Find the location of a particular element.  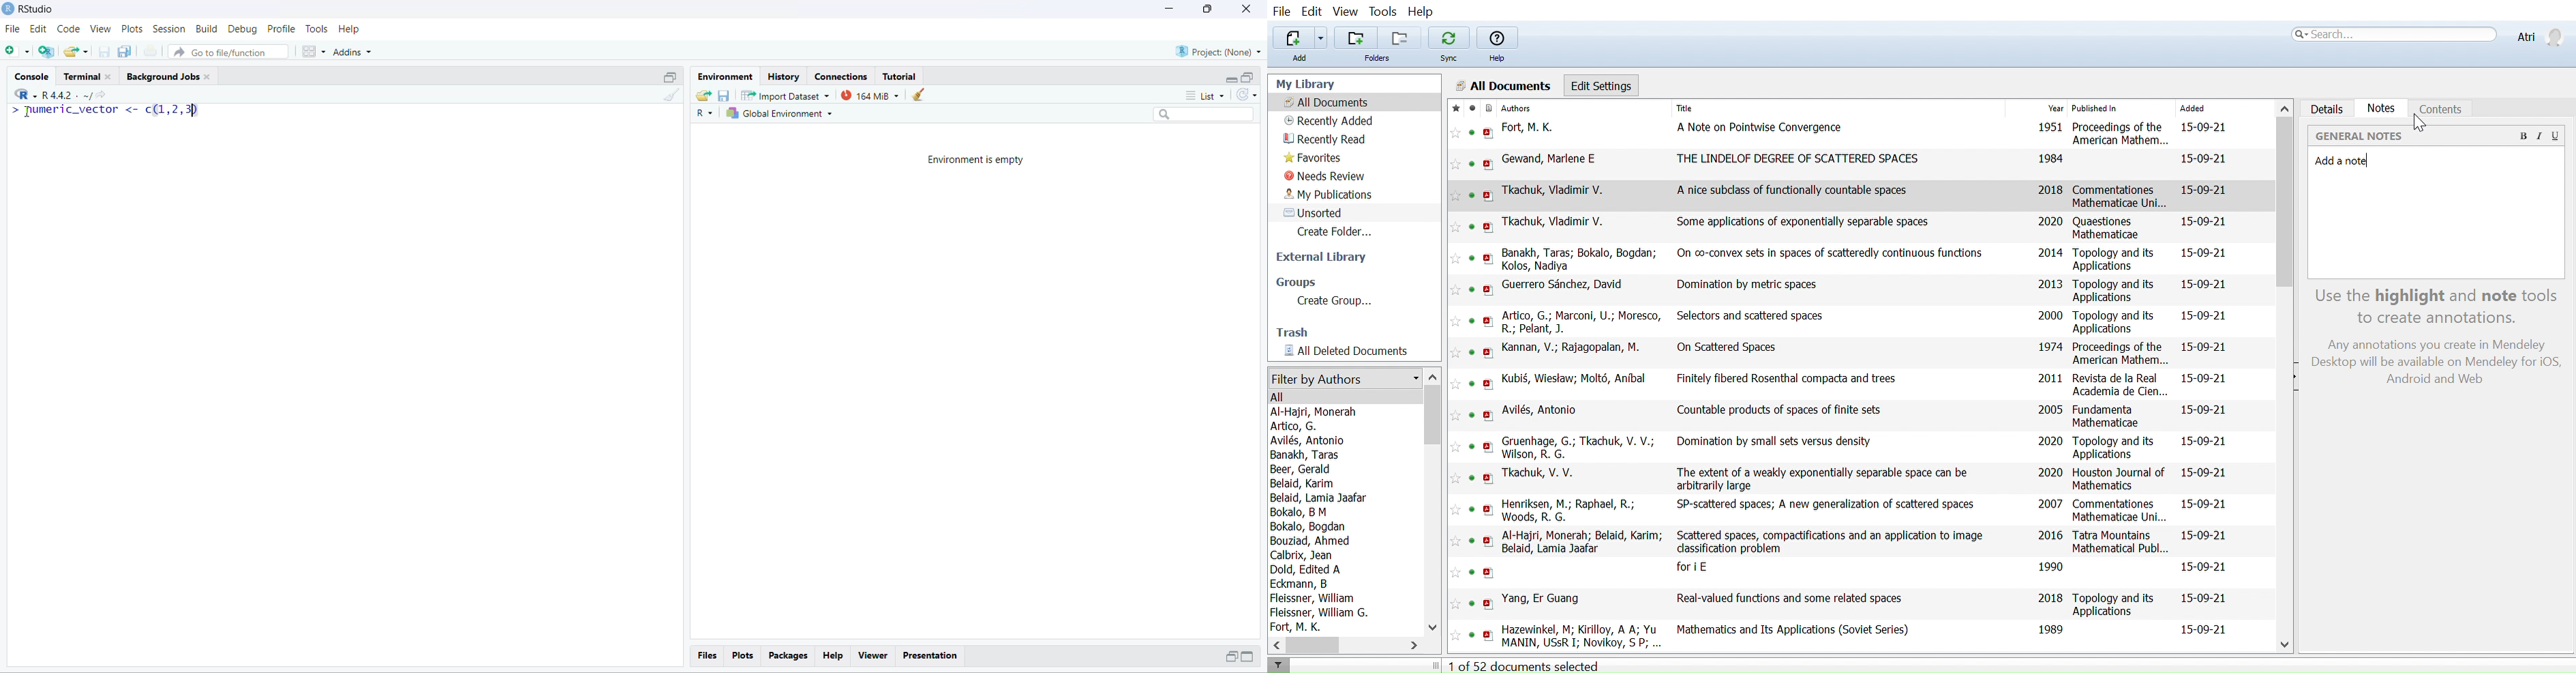

edit is located at coordinates (38, 30).